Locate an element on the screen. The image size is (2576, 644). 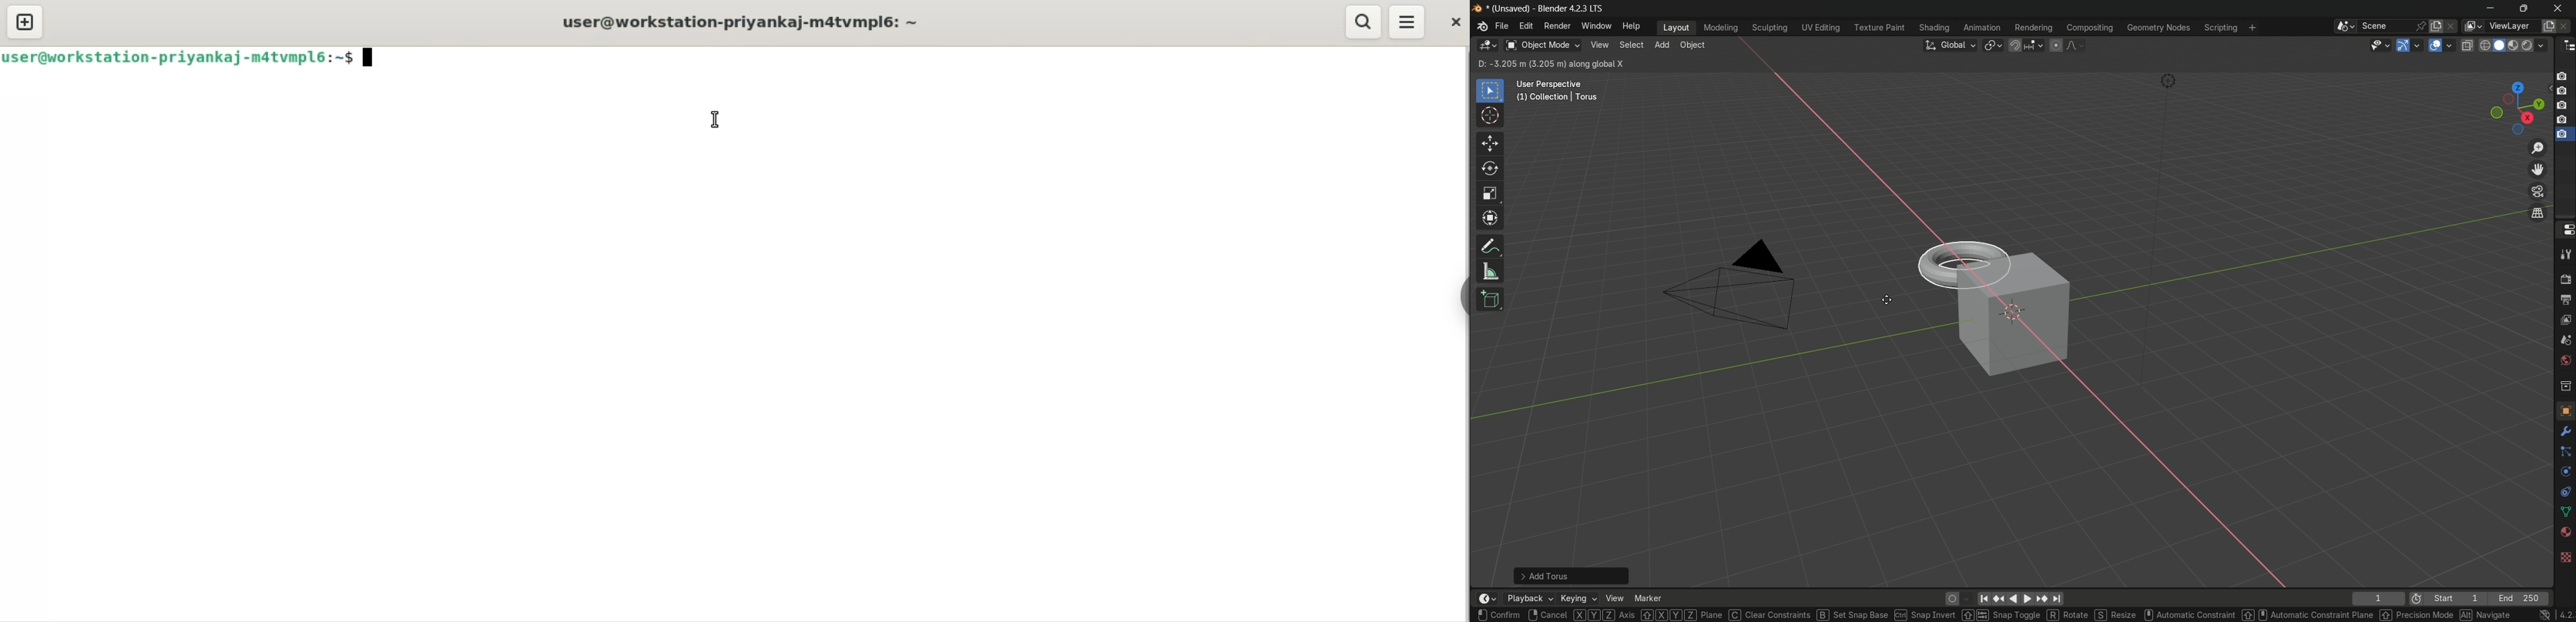
Add Torus is located at coordinates (1573, 575).